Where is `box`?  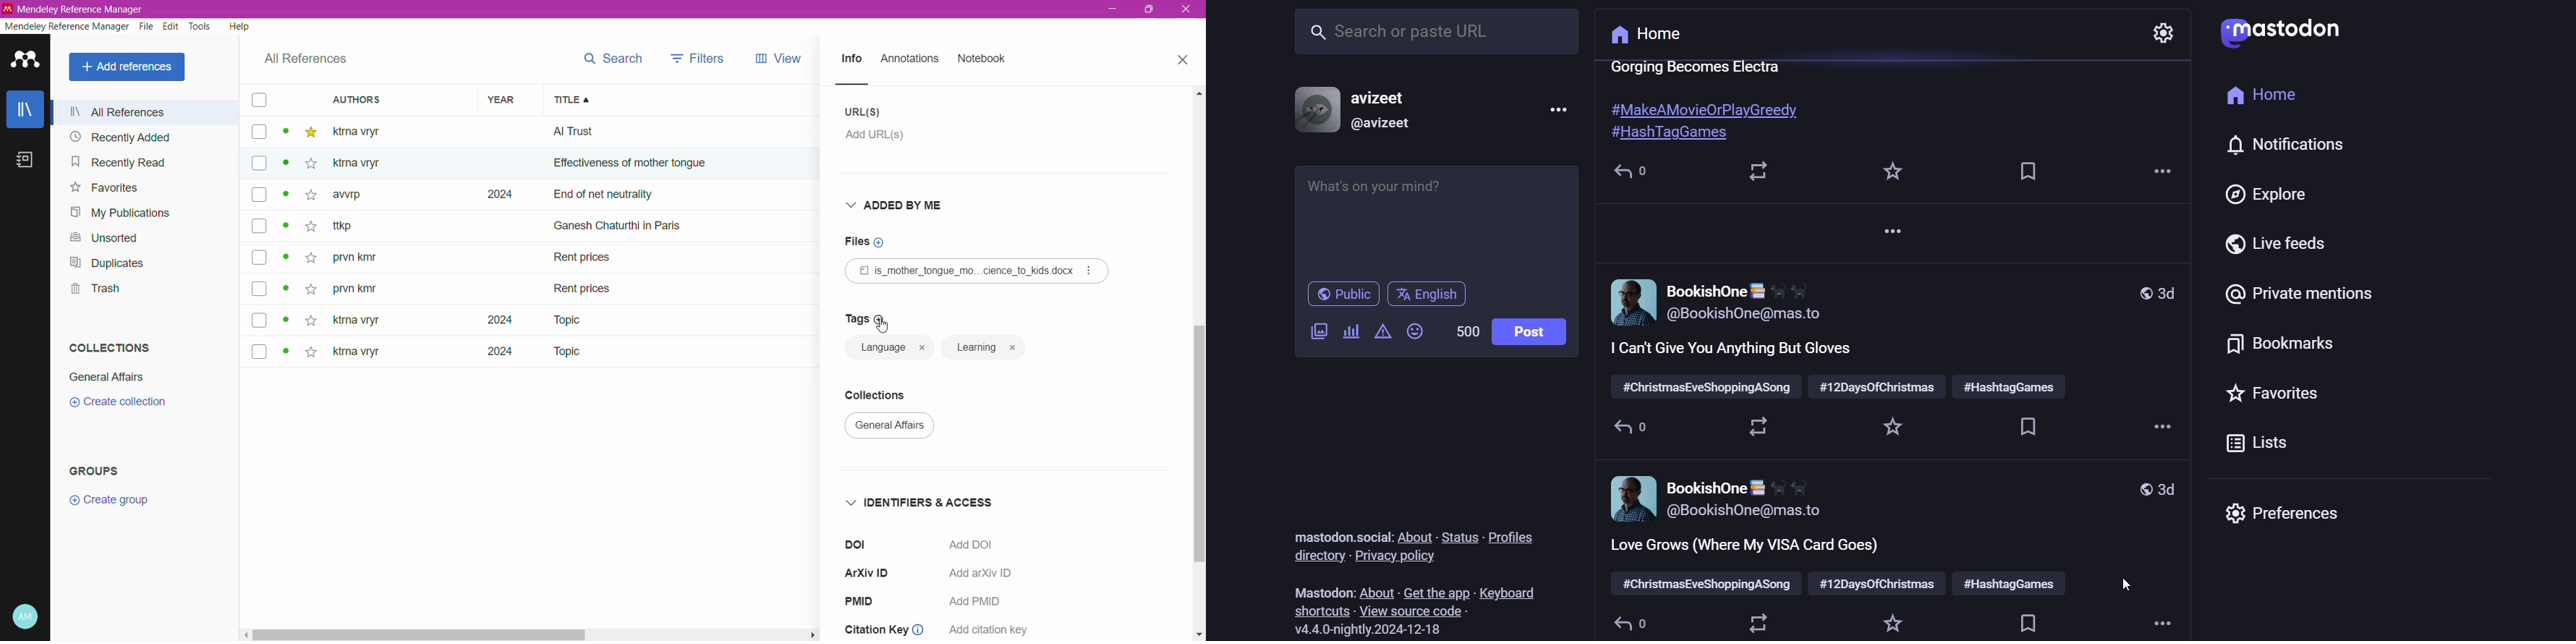 box is located at coordinates (259, 226).